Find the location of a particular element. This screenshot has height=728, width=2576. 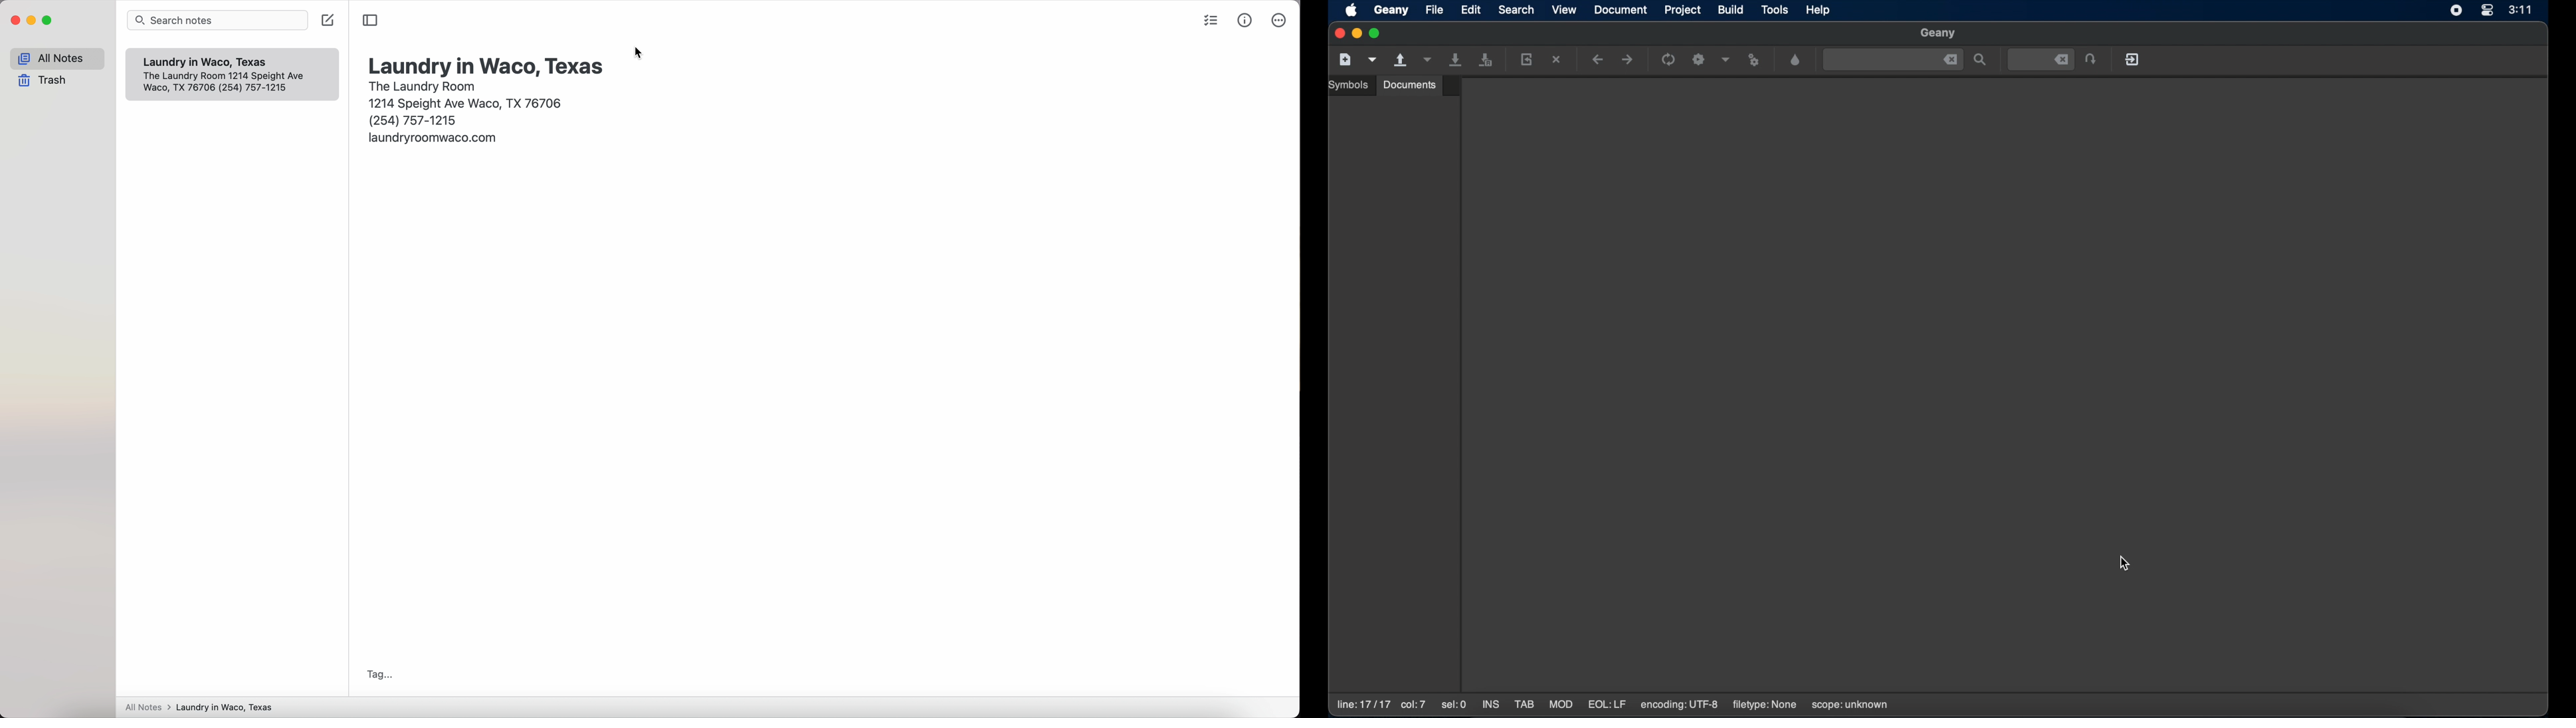

file is located at coordinates (1435, 9).